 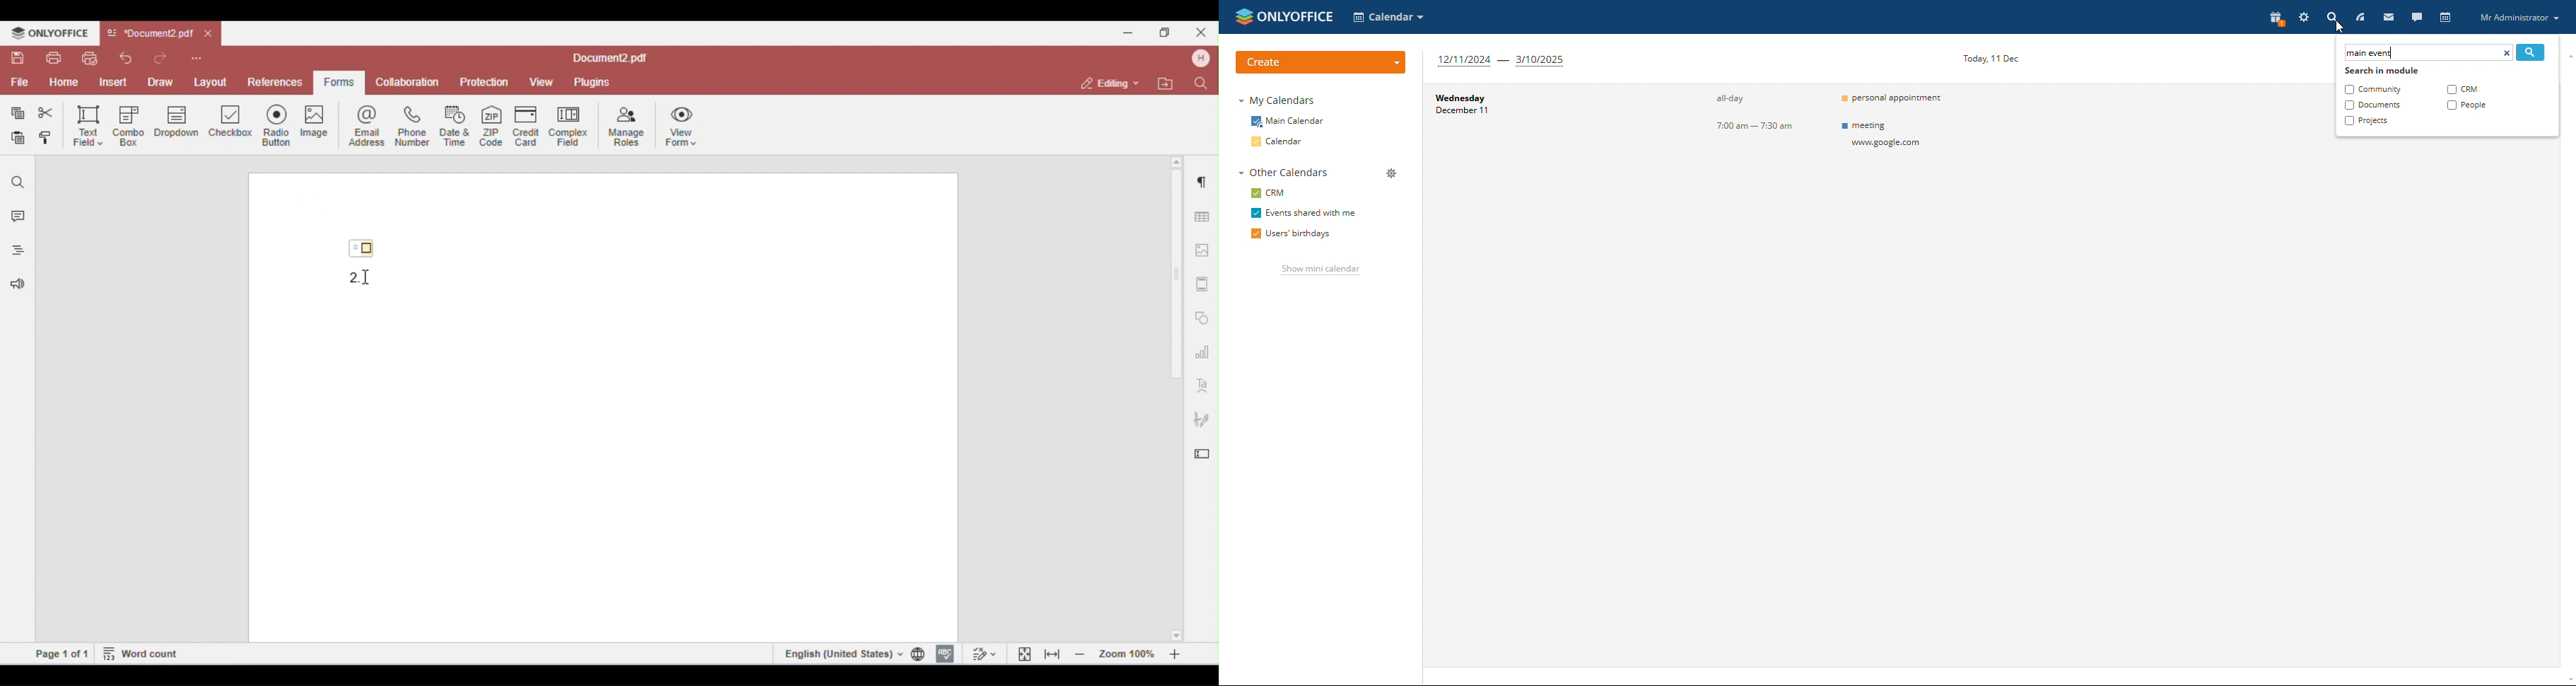 I want to click on select application, so click(x=1389, y=17).